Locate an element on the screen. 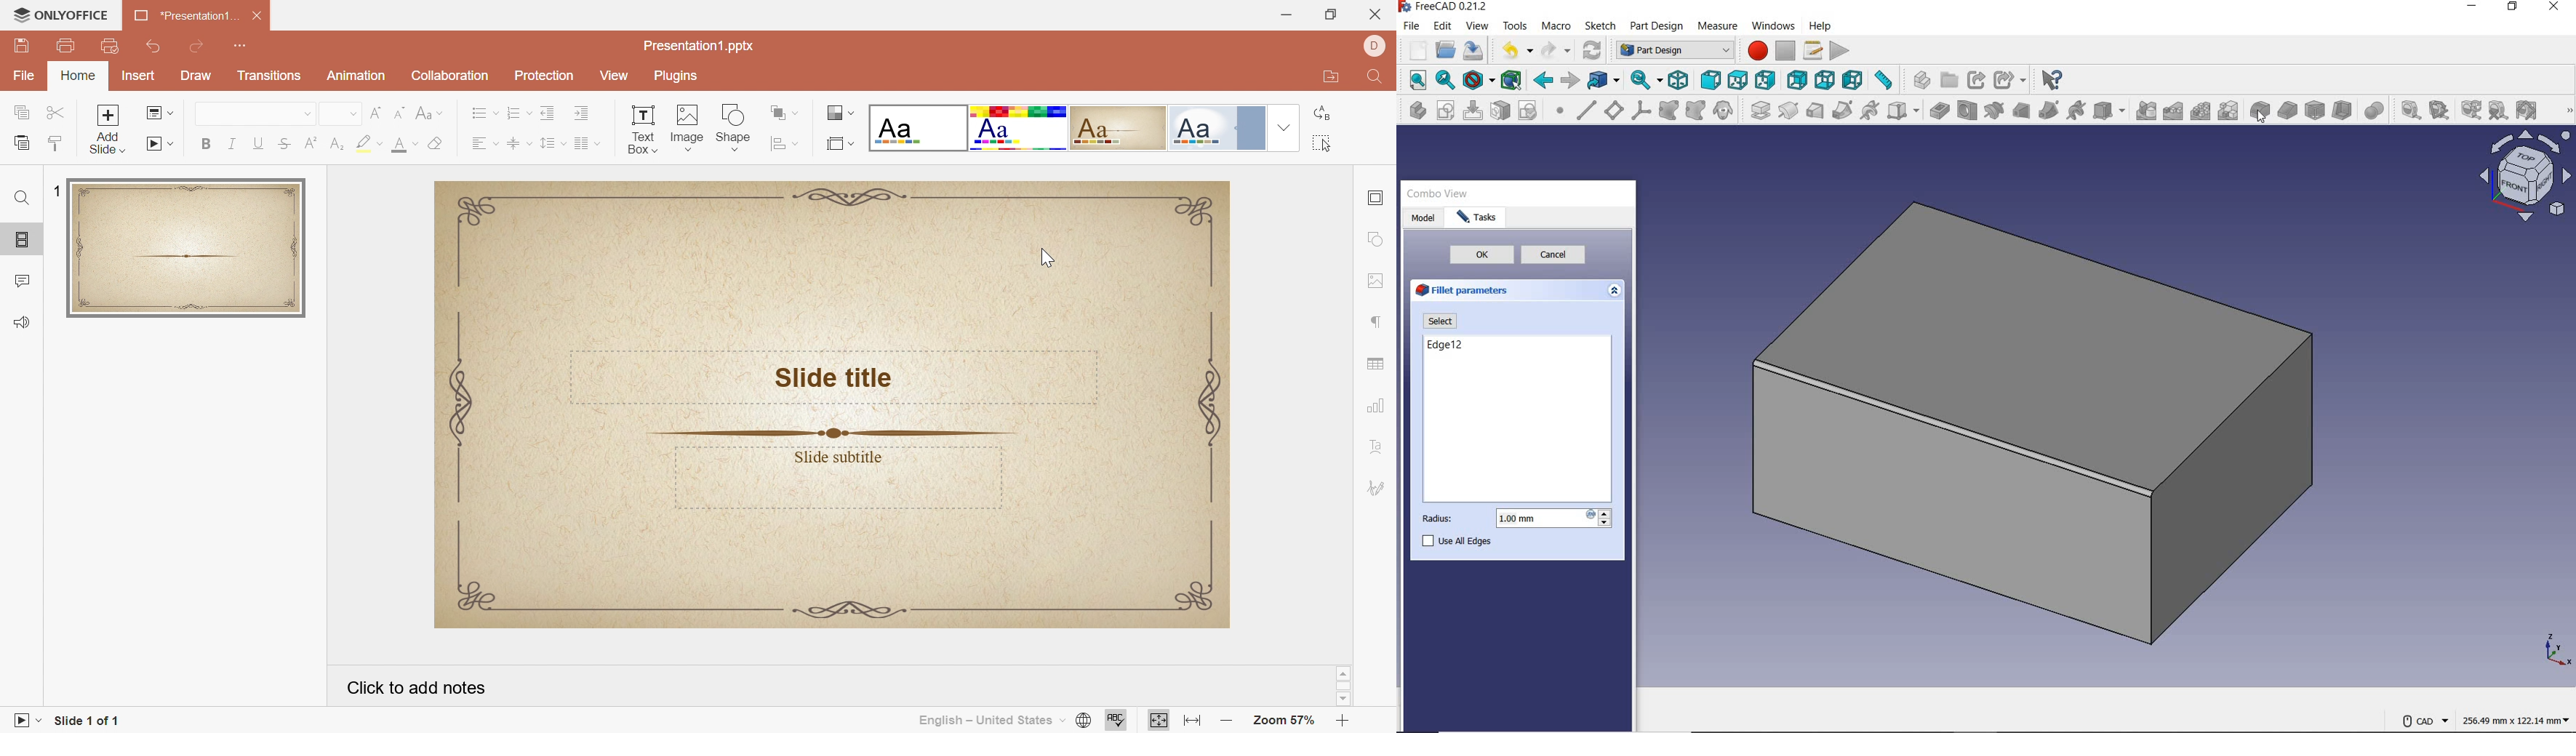  Drop Down is located at coordinates (173, 144).